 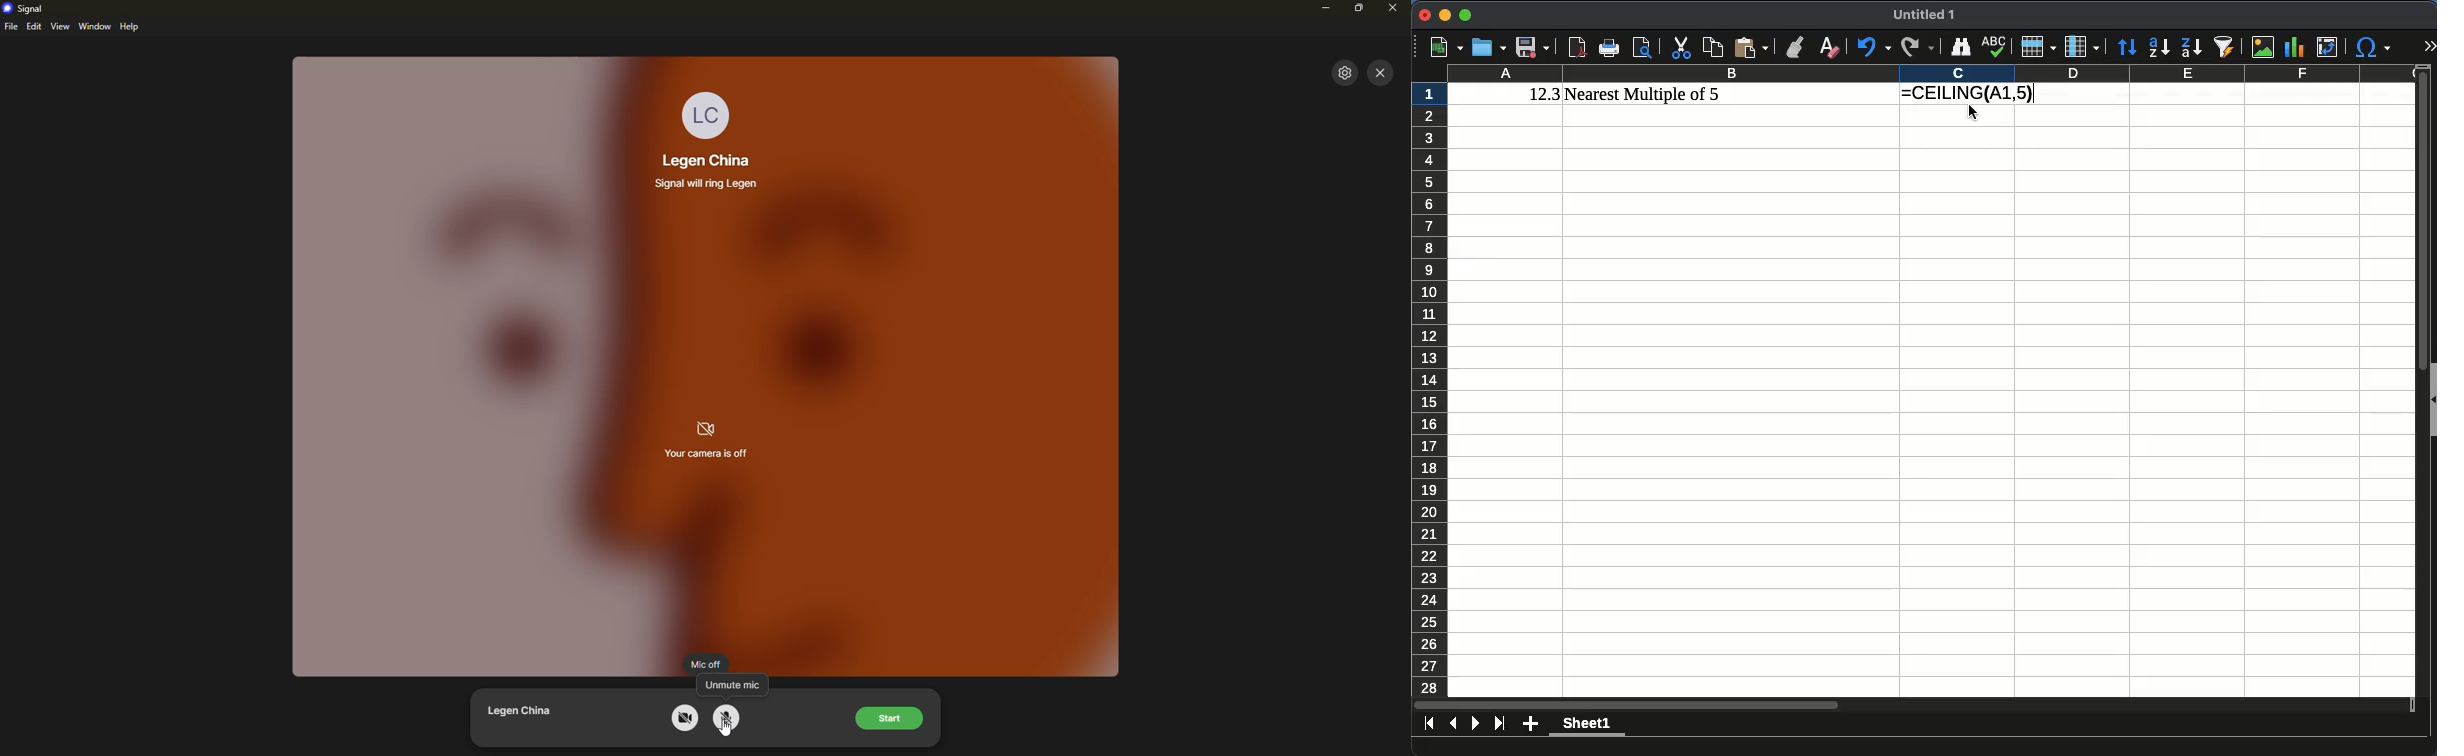 I want to click on minimize, so click(x=1328, y=9).